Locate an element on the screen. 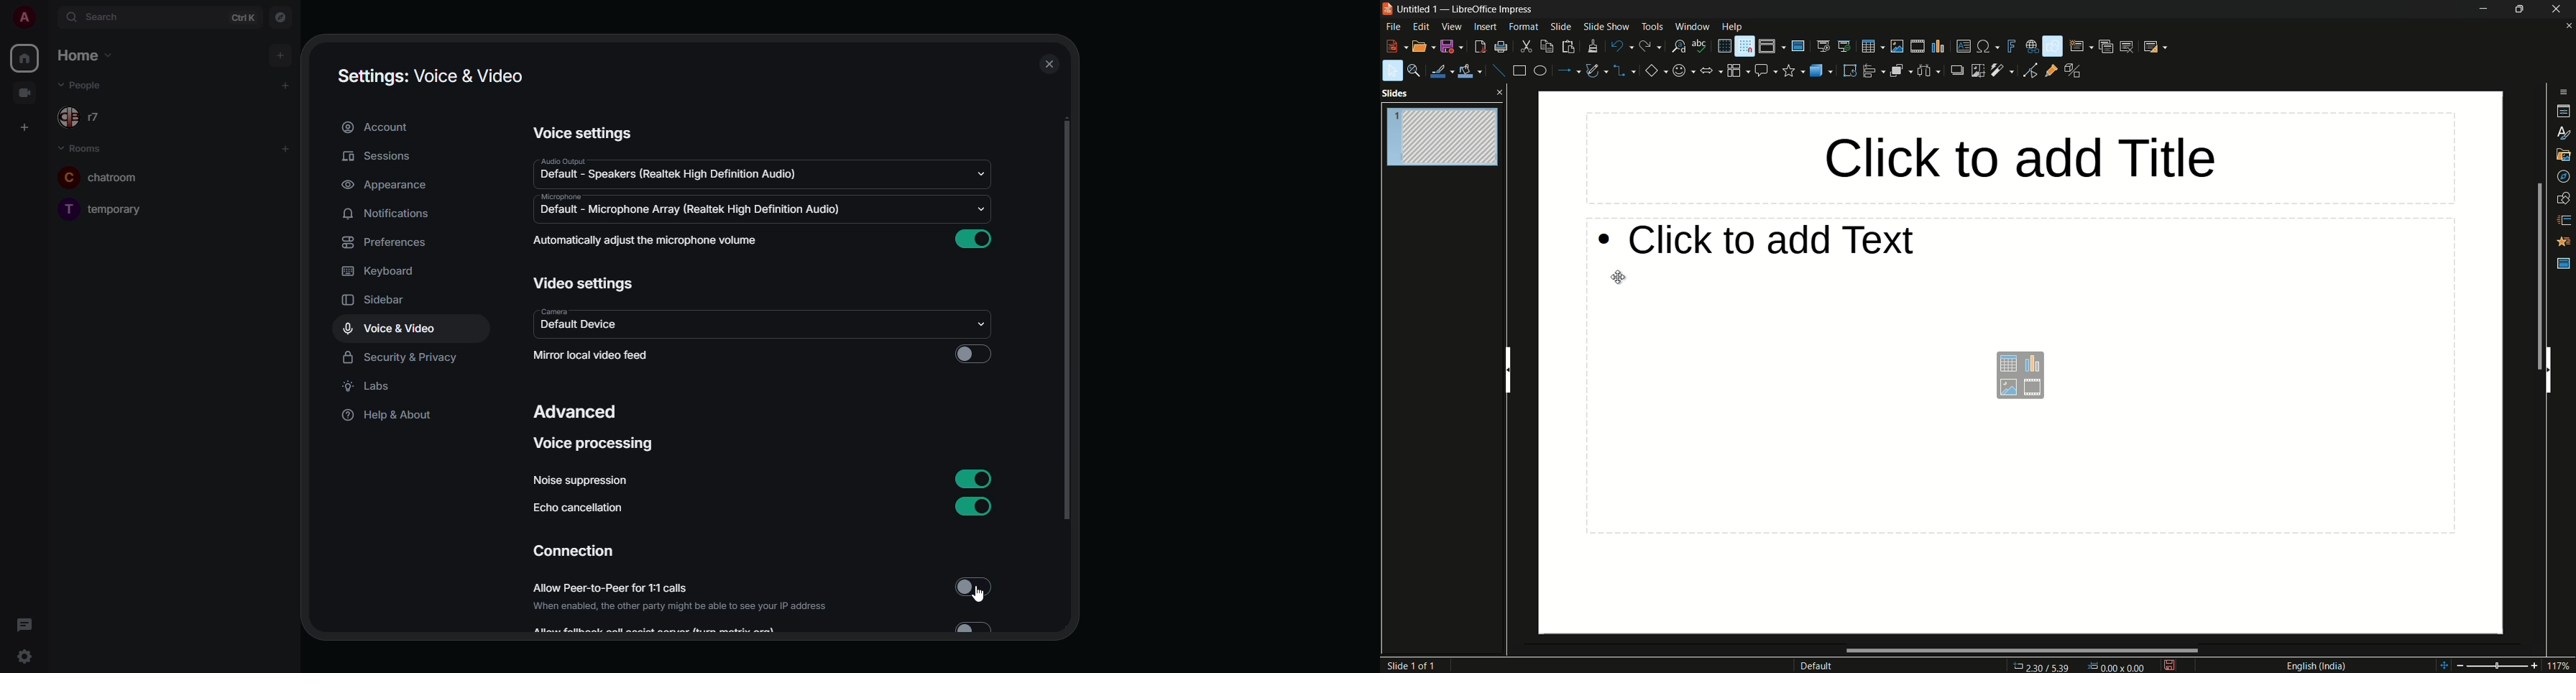 The width and height of the screenshot is (2576, 700). styles is located at coordinates (2562, 133).